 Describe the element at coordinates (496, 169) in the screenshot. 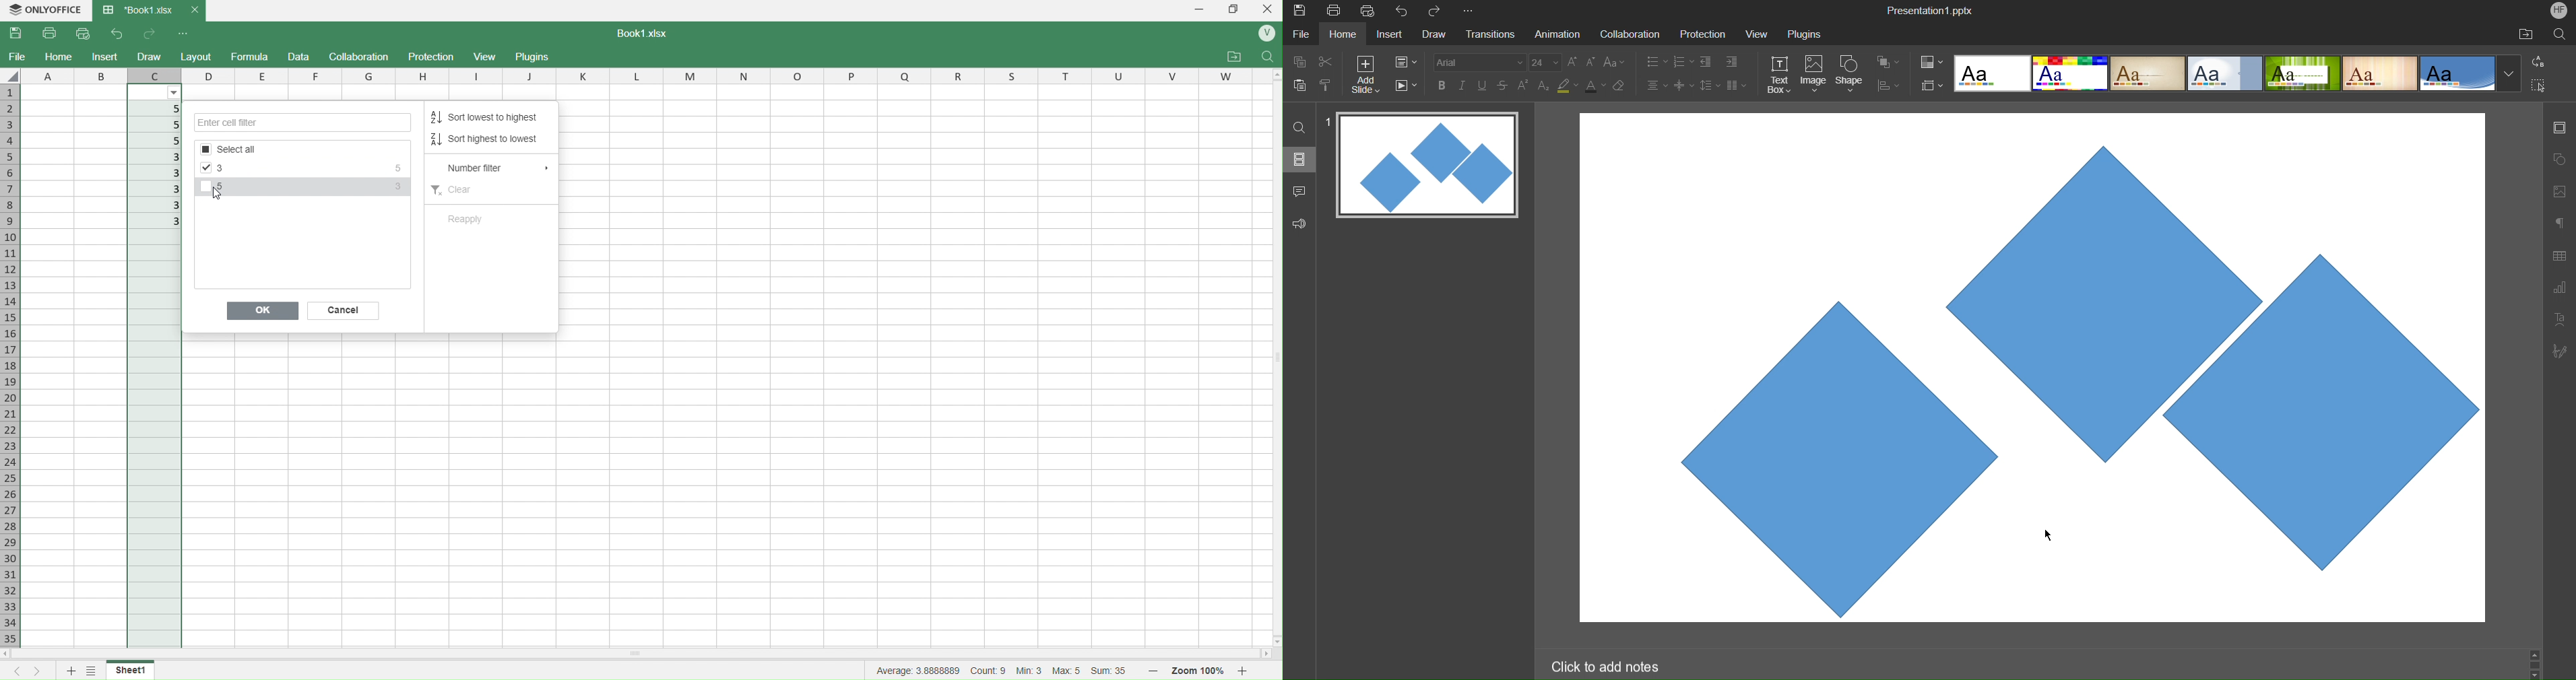

I see `Number filter` at that location.